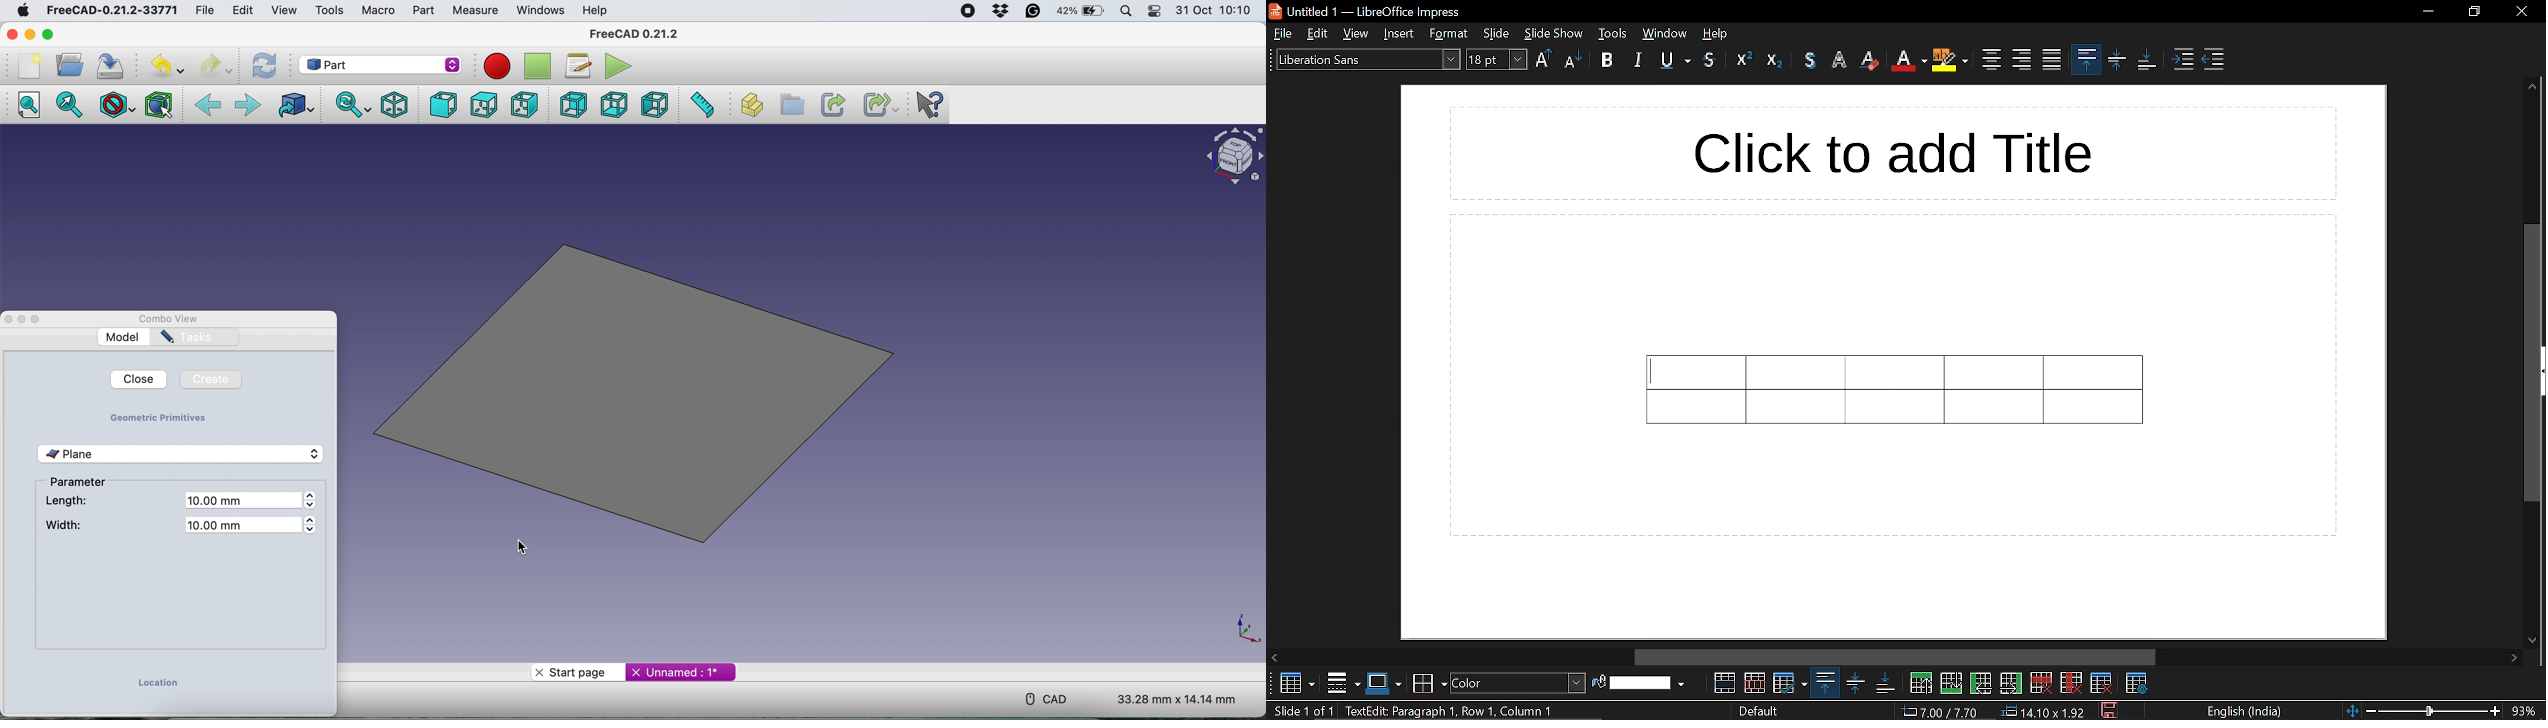 The height and width of the screenshot is (728, 2548). Describe the element at coordinates (23, 318) in the screenshot. I see `Minimize` at that location.